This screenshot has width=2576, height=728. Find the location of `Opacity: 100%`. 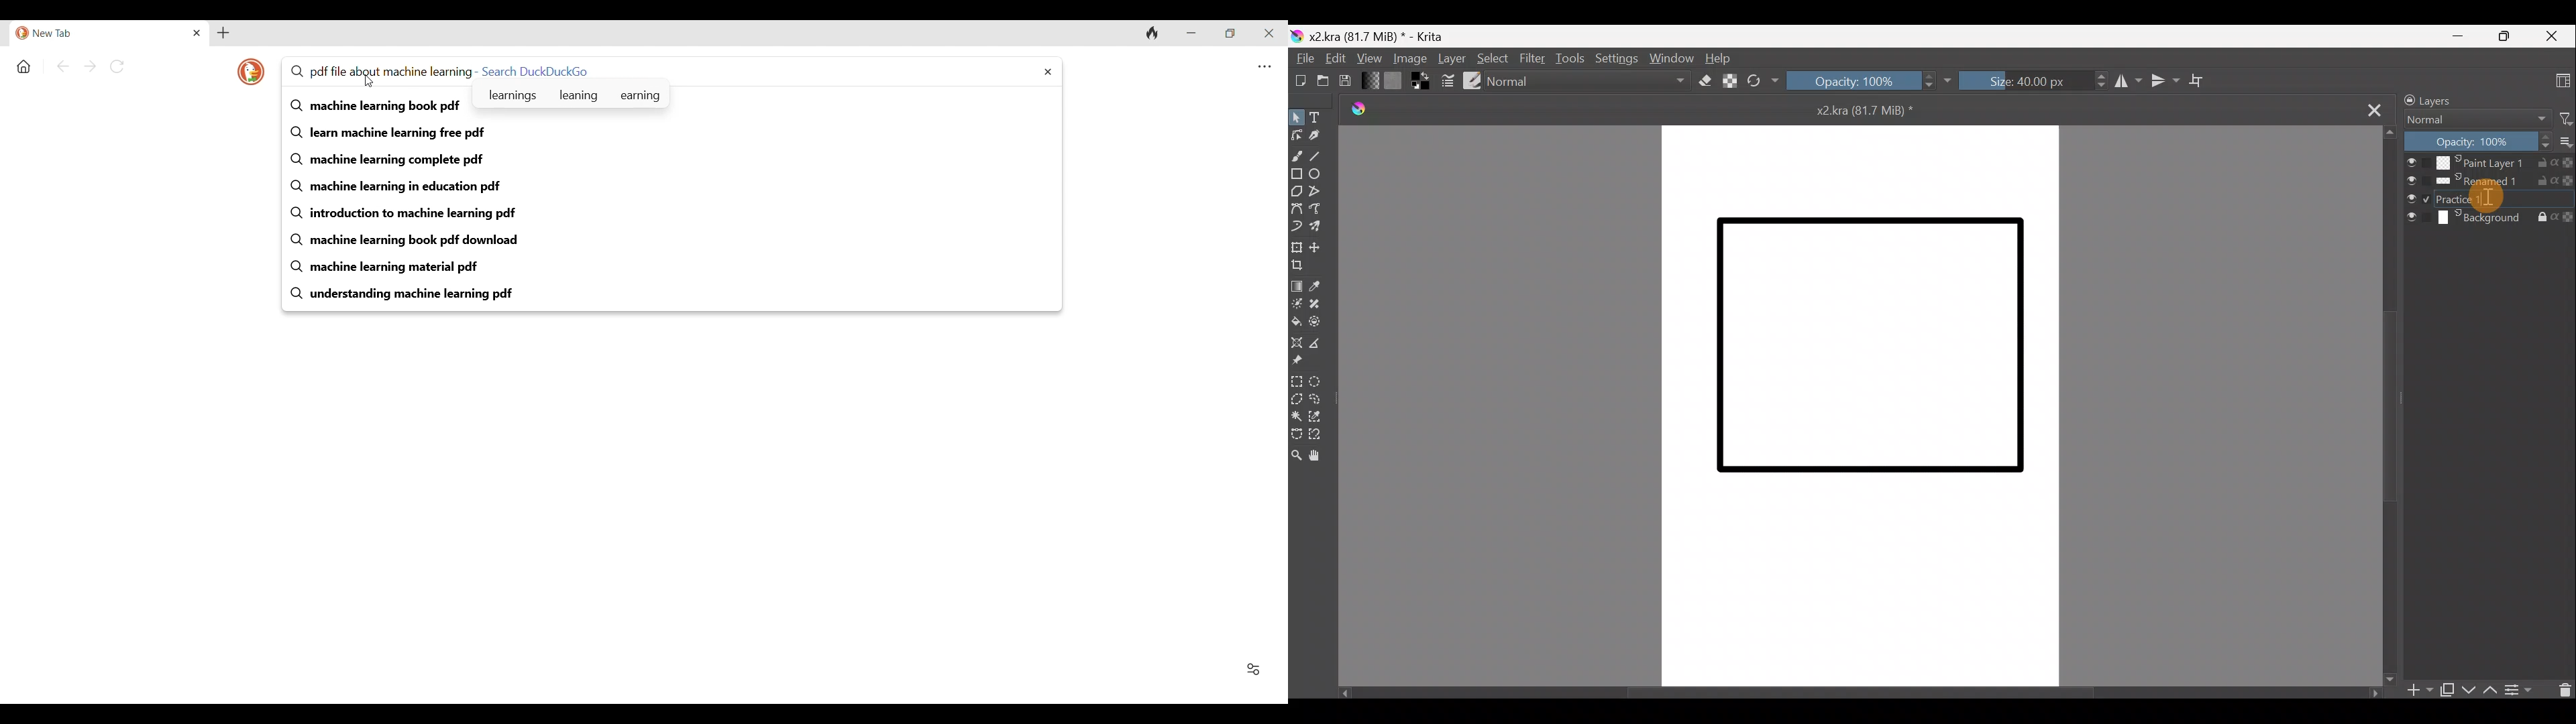

Opacity: 100% is located at coordinates (2477, 141).